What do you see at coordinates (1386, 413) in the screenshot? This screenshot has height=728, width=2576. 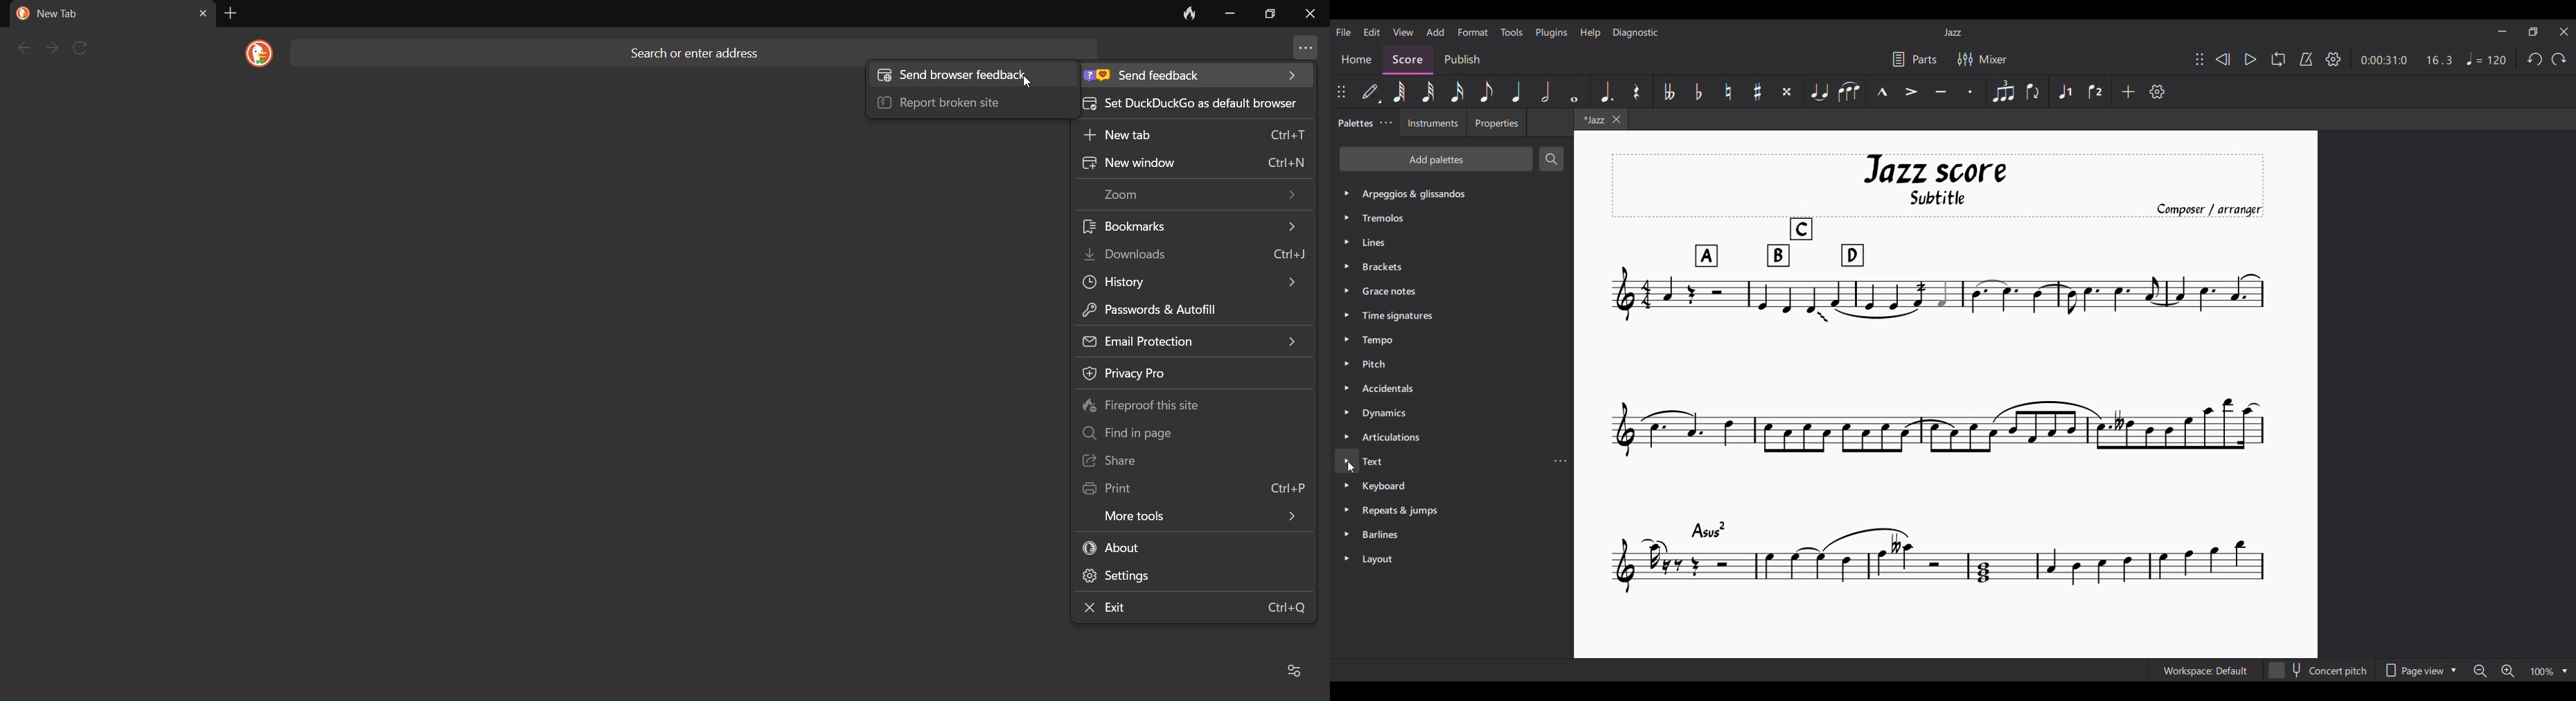 I see `` at bounding box center [1386, 413].